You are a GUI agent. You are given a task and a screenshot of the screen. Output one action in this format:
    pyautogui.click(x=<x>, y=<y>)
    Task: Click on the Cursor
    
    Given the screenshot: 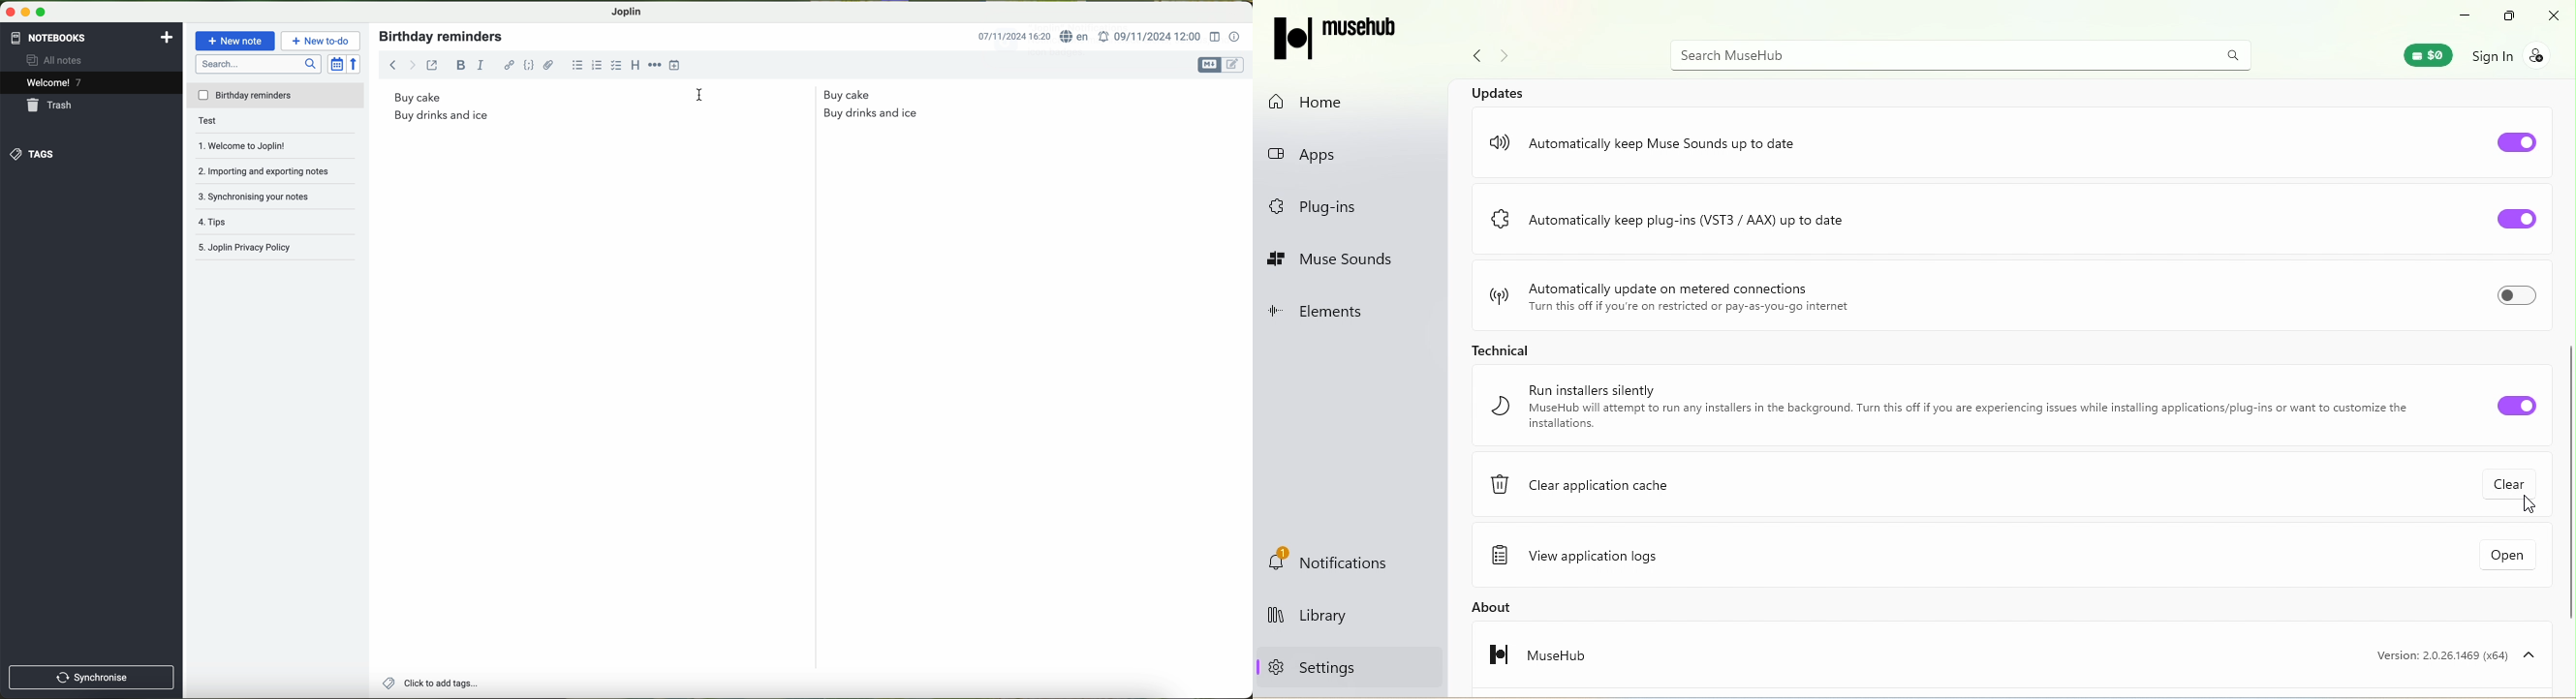 What is the action you would take?
    pyautogui.click(x=2532, y=512)
    